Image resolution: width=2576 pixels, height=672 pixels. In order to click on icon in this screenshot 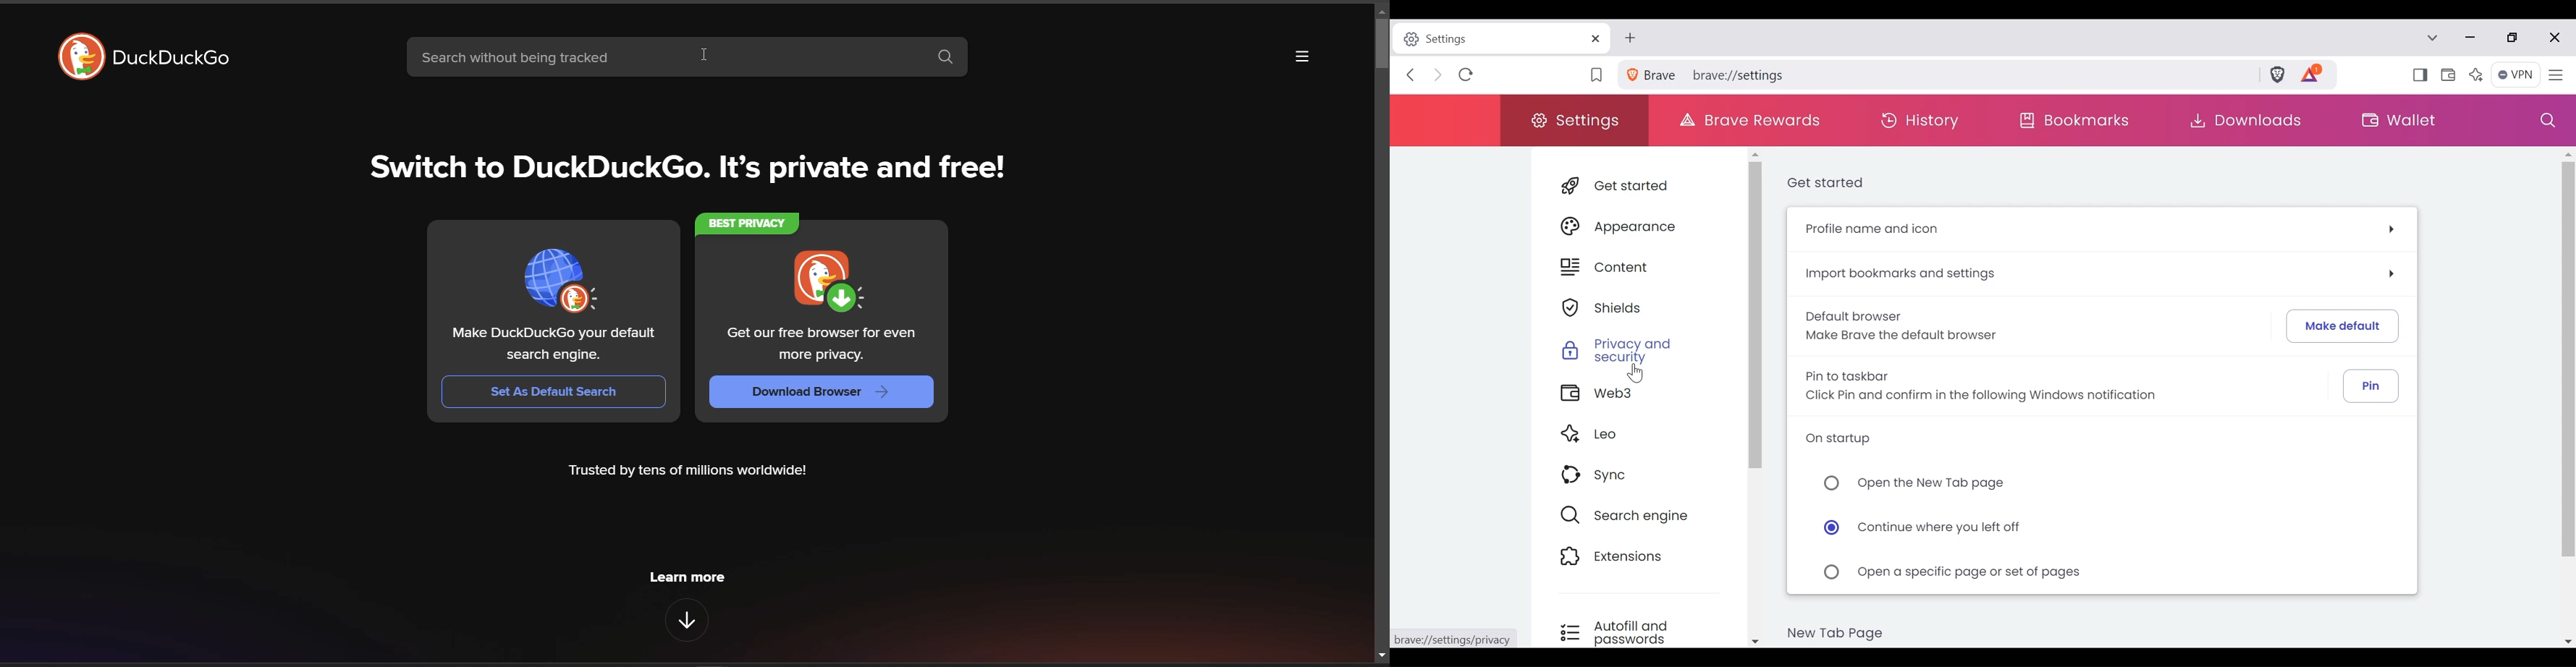, I will do `click(833, 283)`.